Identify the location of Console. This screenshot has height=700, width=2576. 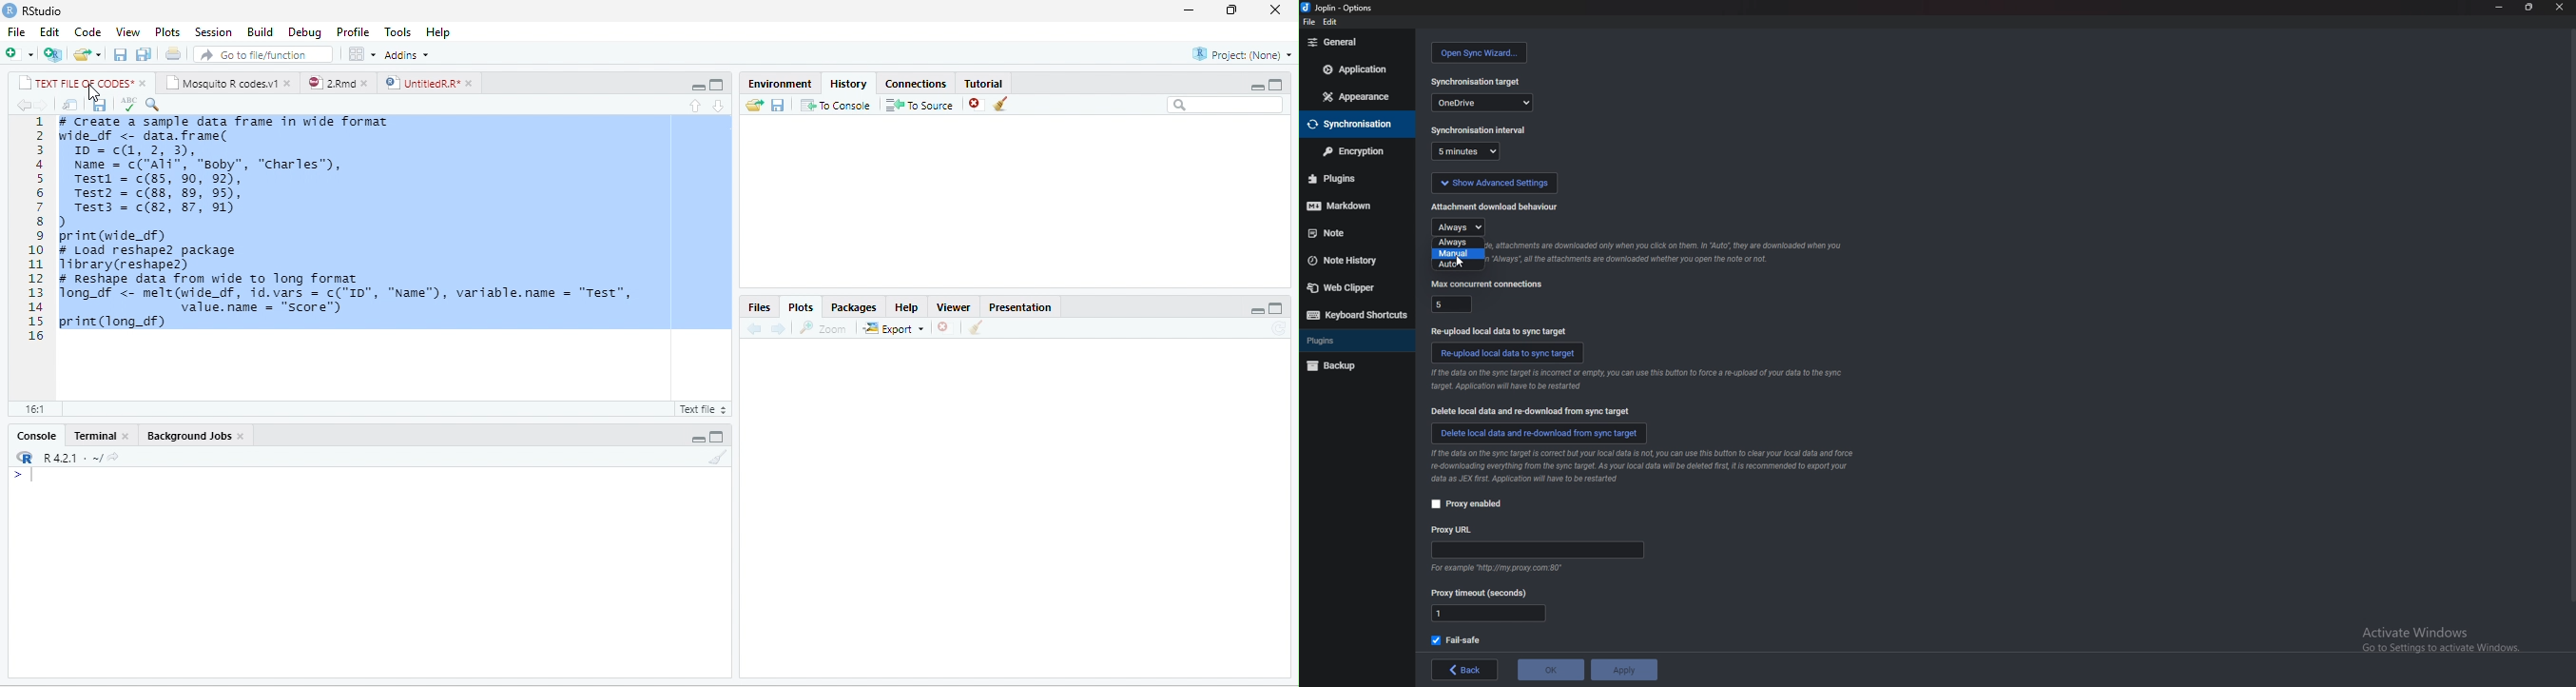
(36, 435).